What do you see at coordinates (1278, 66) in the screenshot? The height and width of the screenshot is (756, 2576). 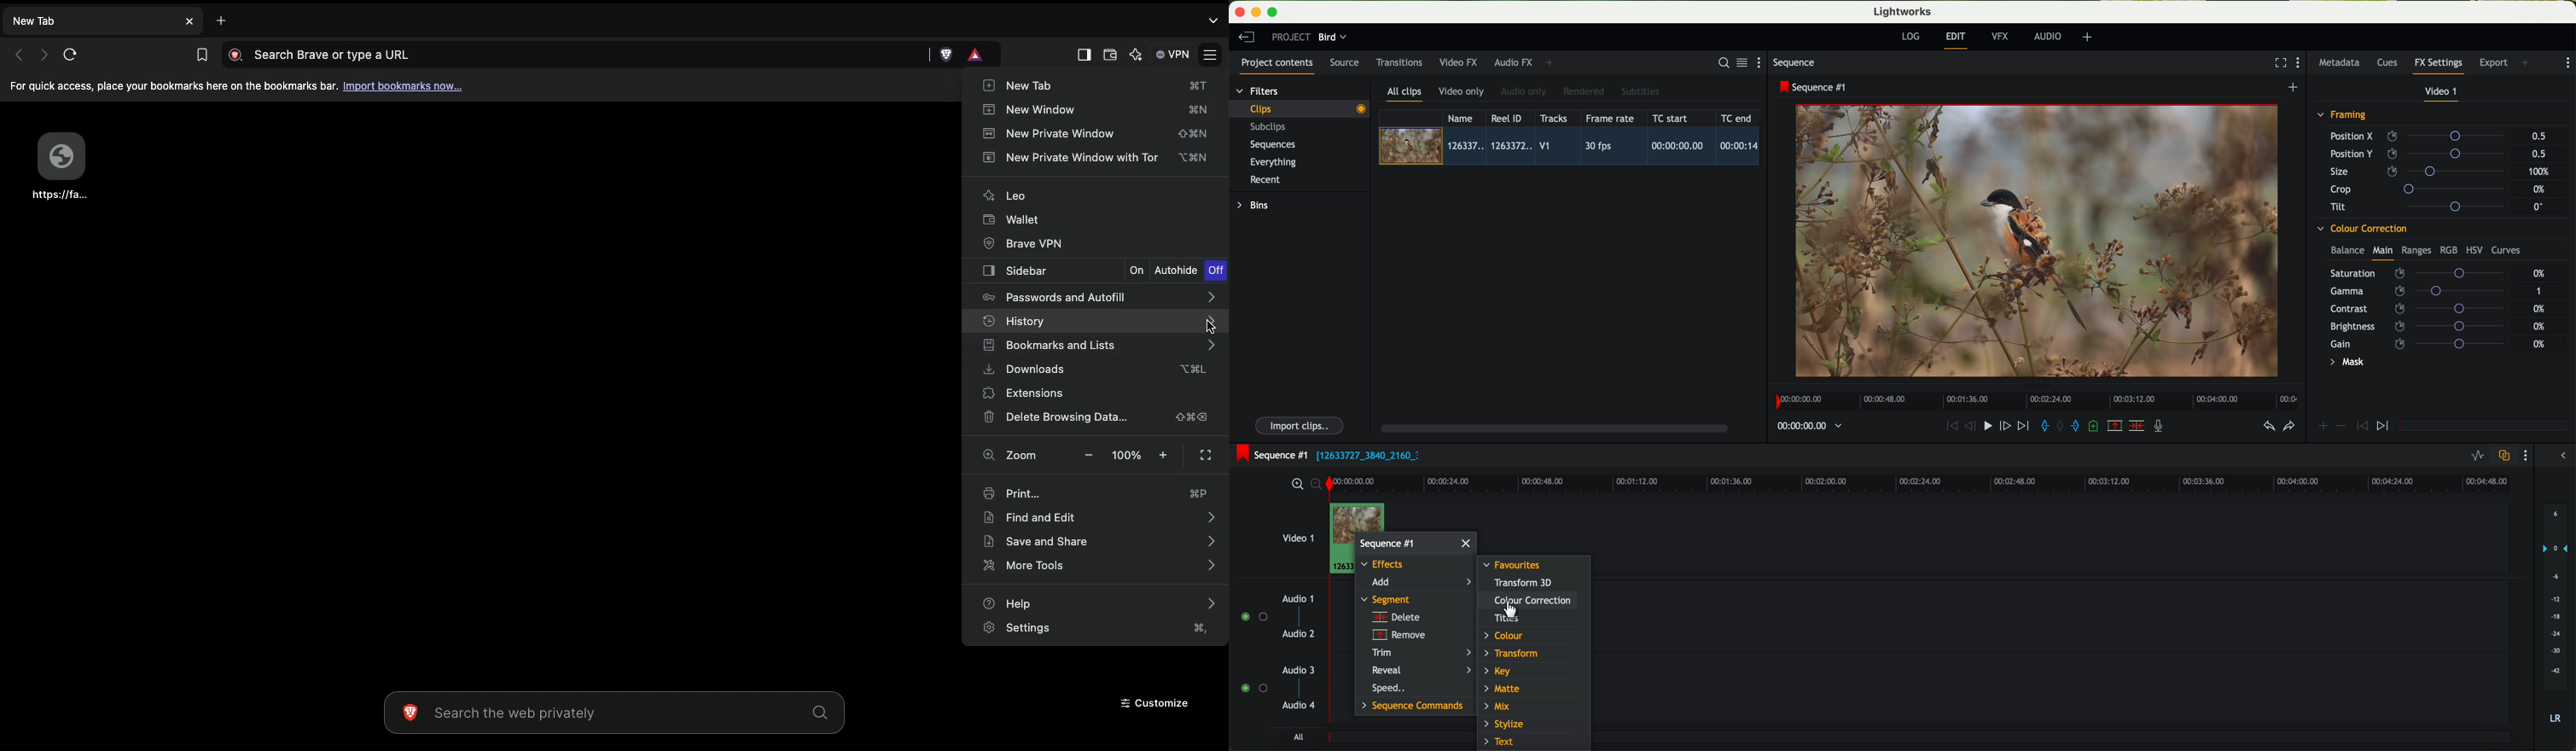 I see `project contents` at bounding box center [1278, 66].